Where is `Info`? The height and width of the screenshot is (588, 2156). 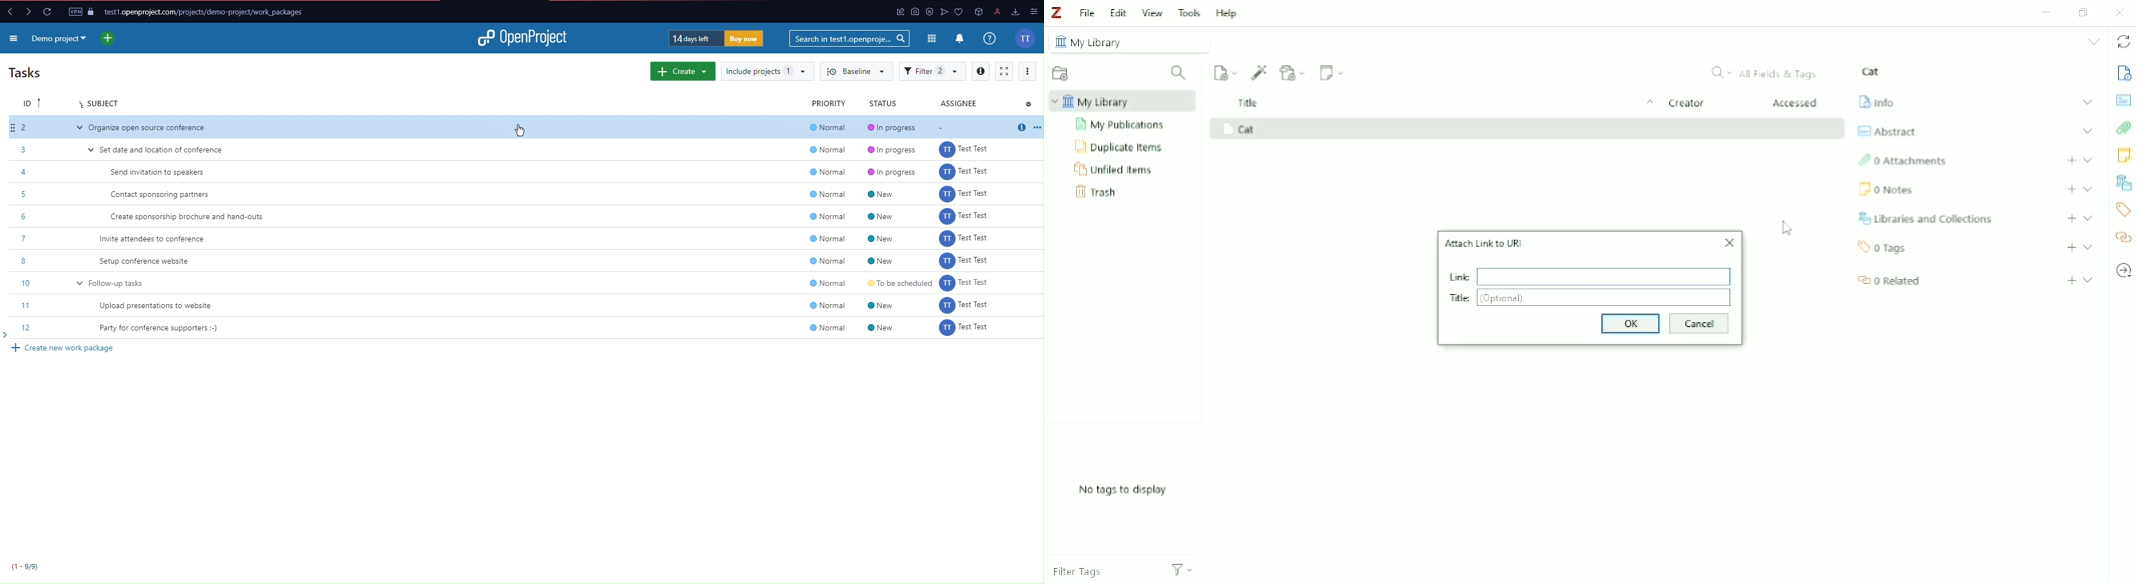
Info is located at coordinates (1876, 100).